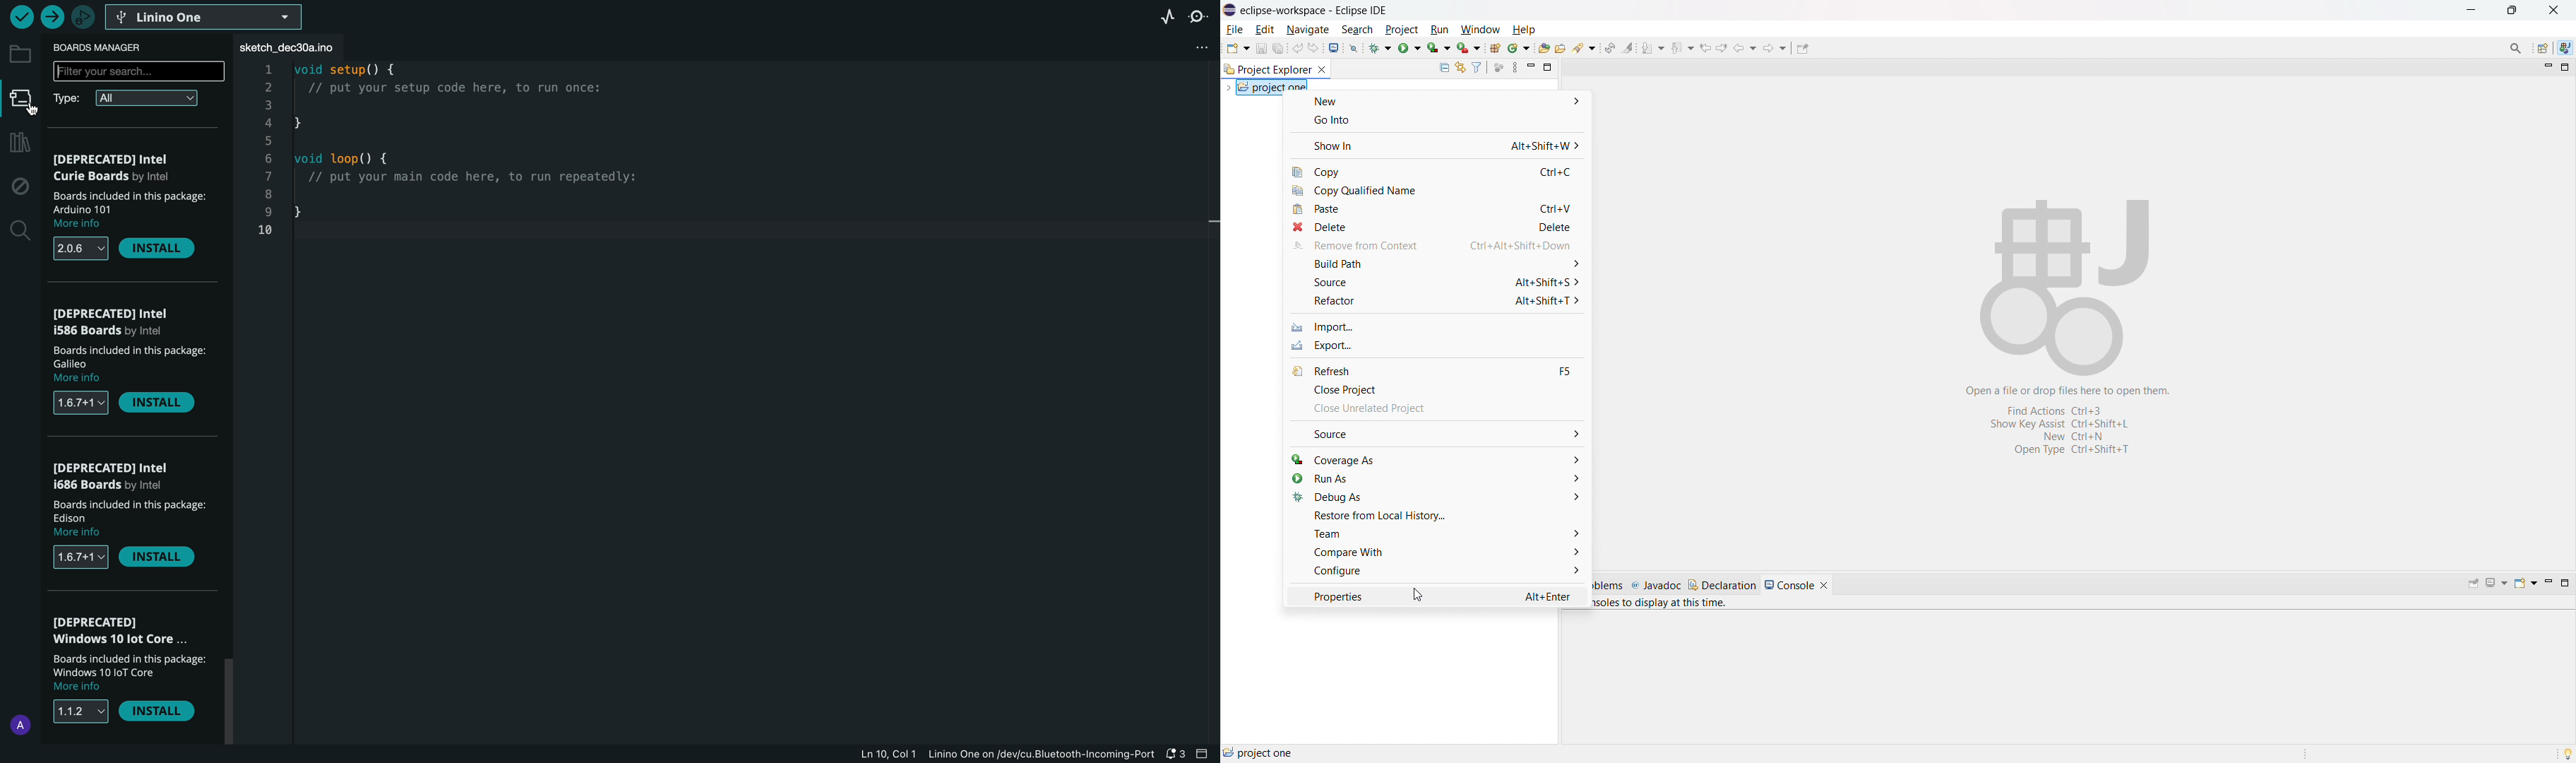 The height and width of the screenshot is (784, 2576). I want to click on project one, so click(1259, 752).